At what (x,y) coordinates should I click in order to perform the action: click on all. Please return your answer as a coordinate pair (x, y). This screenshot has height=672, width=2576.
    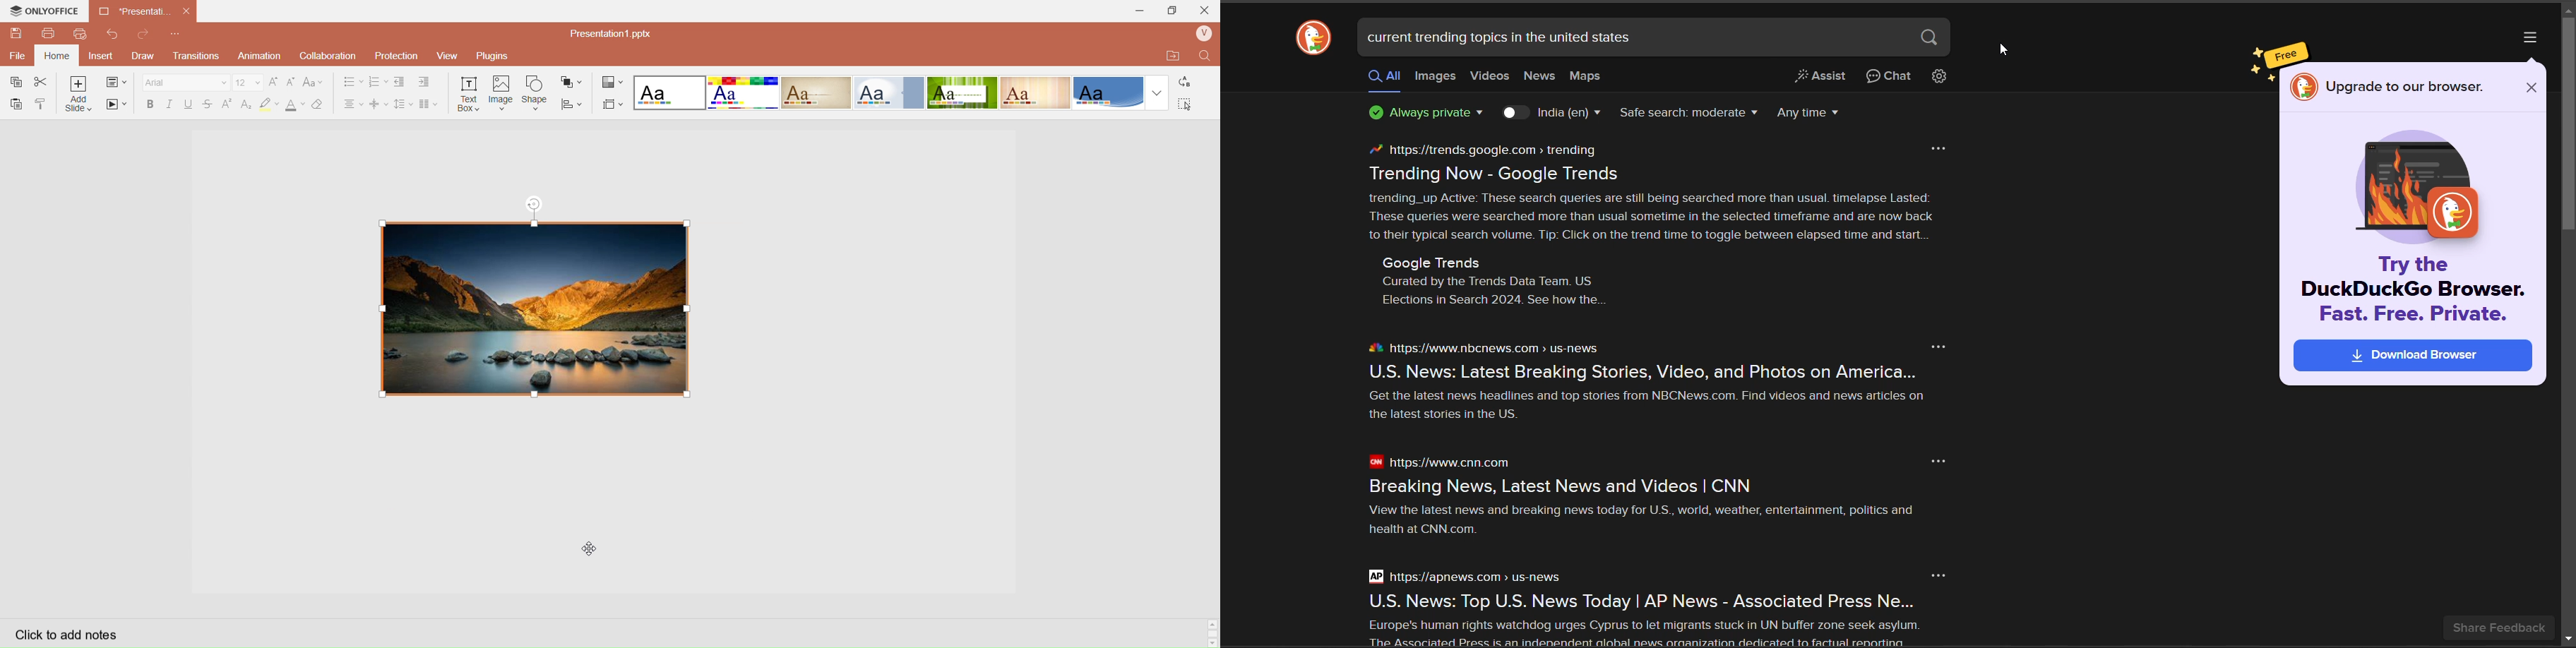
    Looking at the image, I should click on (1383, 80).